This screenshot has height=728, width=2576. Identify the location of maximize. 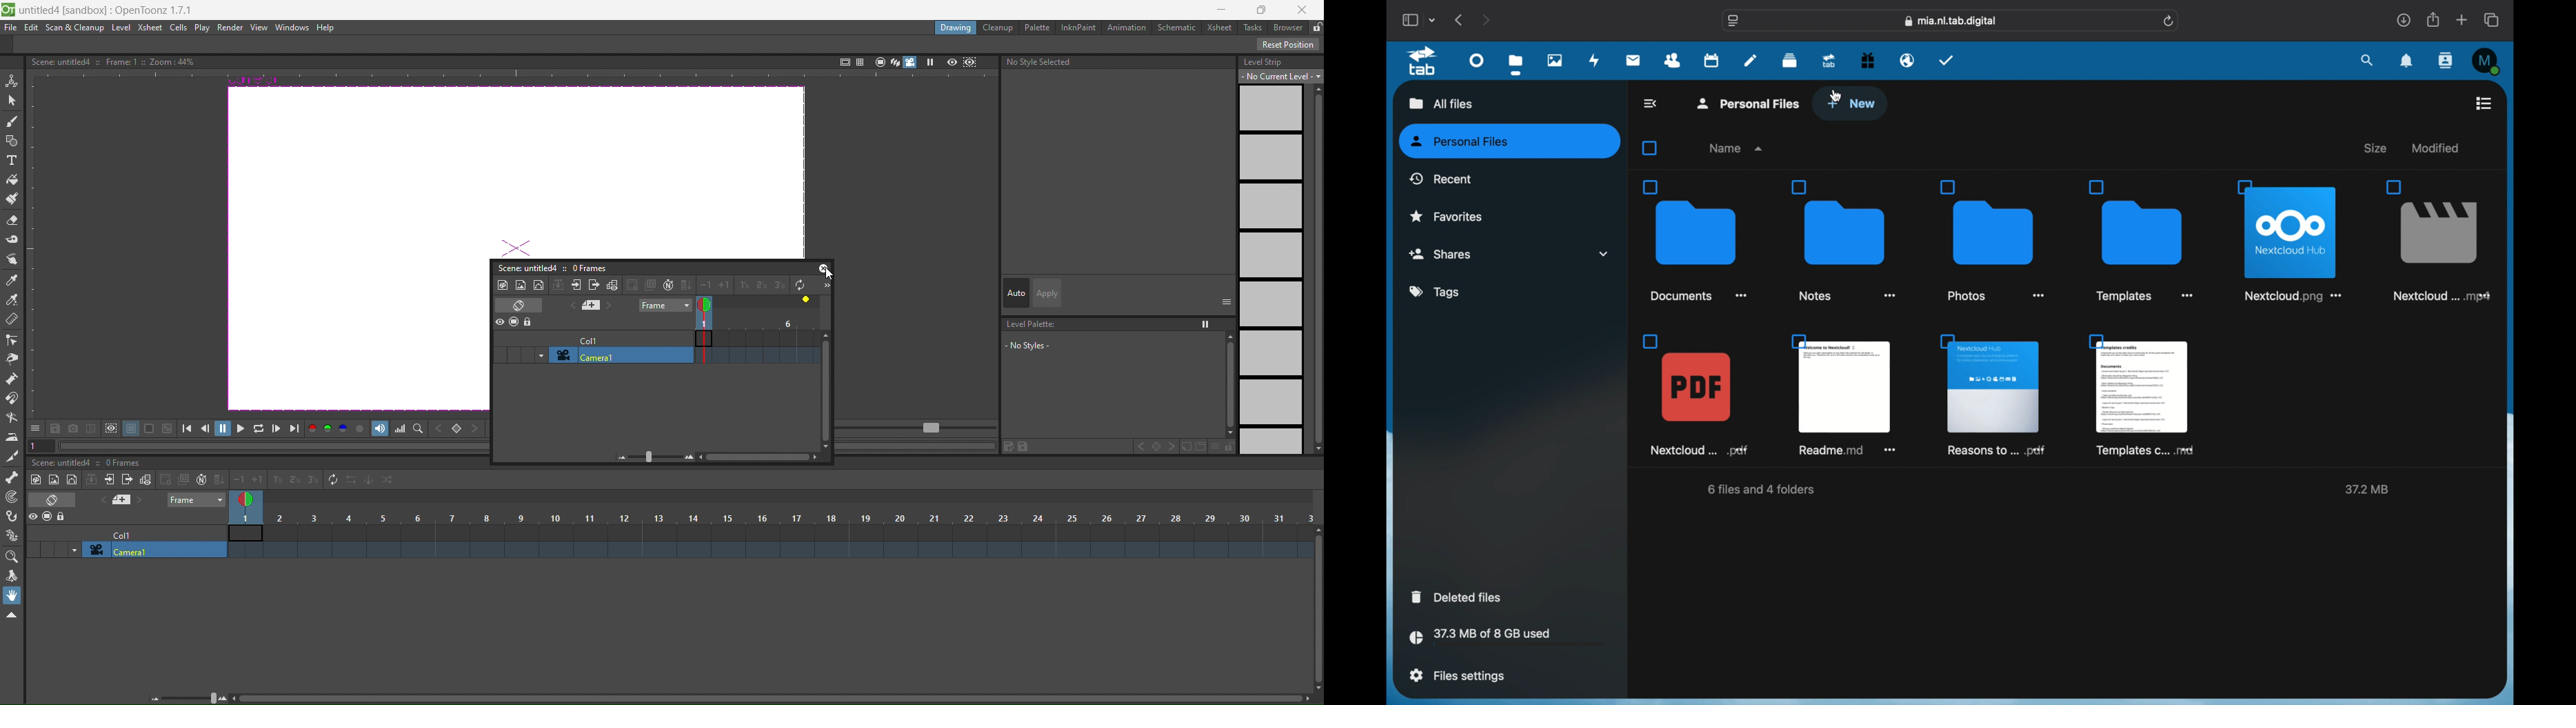
(1264, 9).